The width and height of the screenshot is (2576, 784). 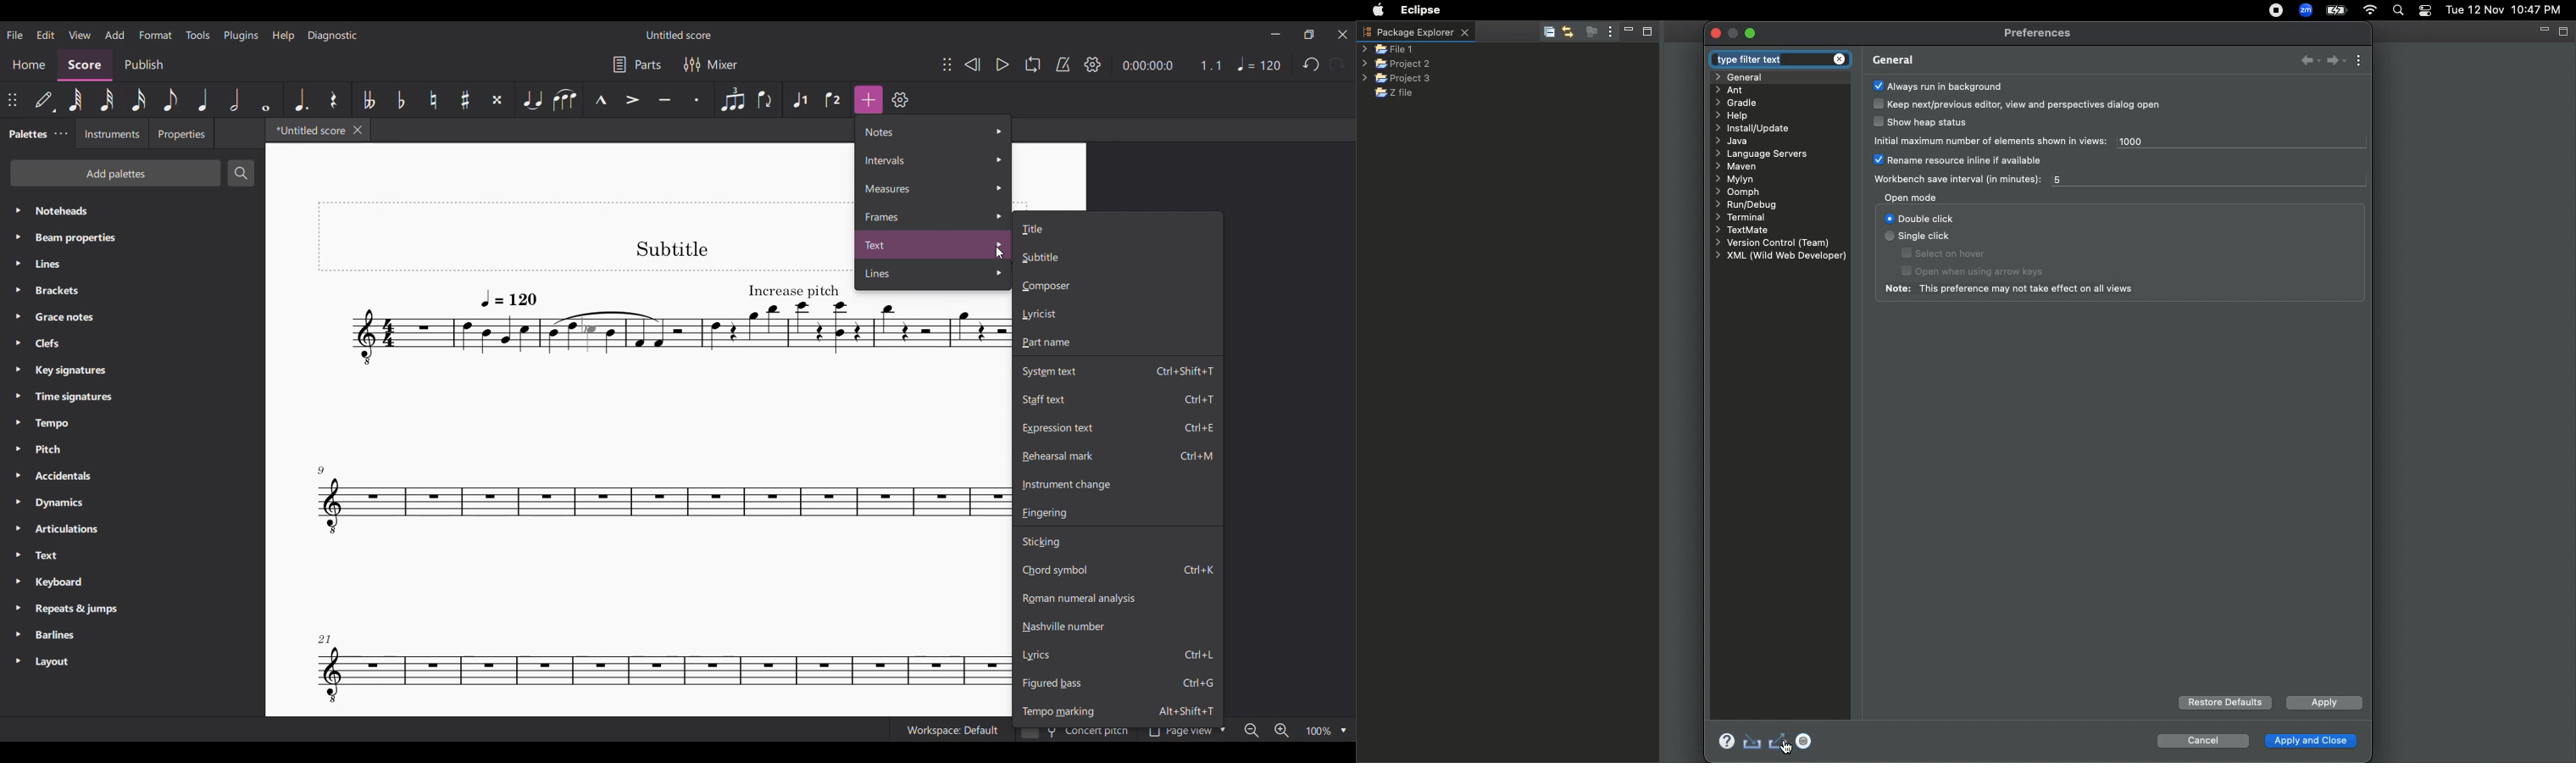 What do you see at coordinates (2201, 741) in the screenshot?
I see `Cancel` at bounding box center [2201, 741].